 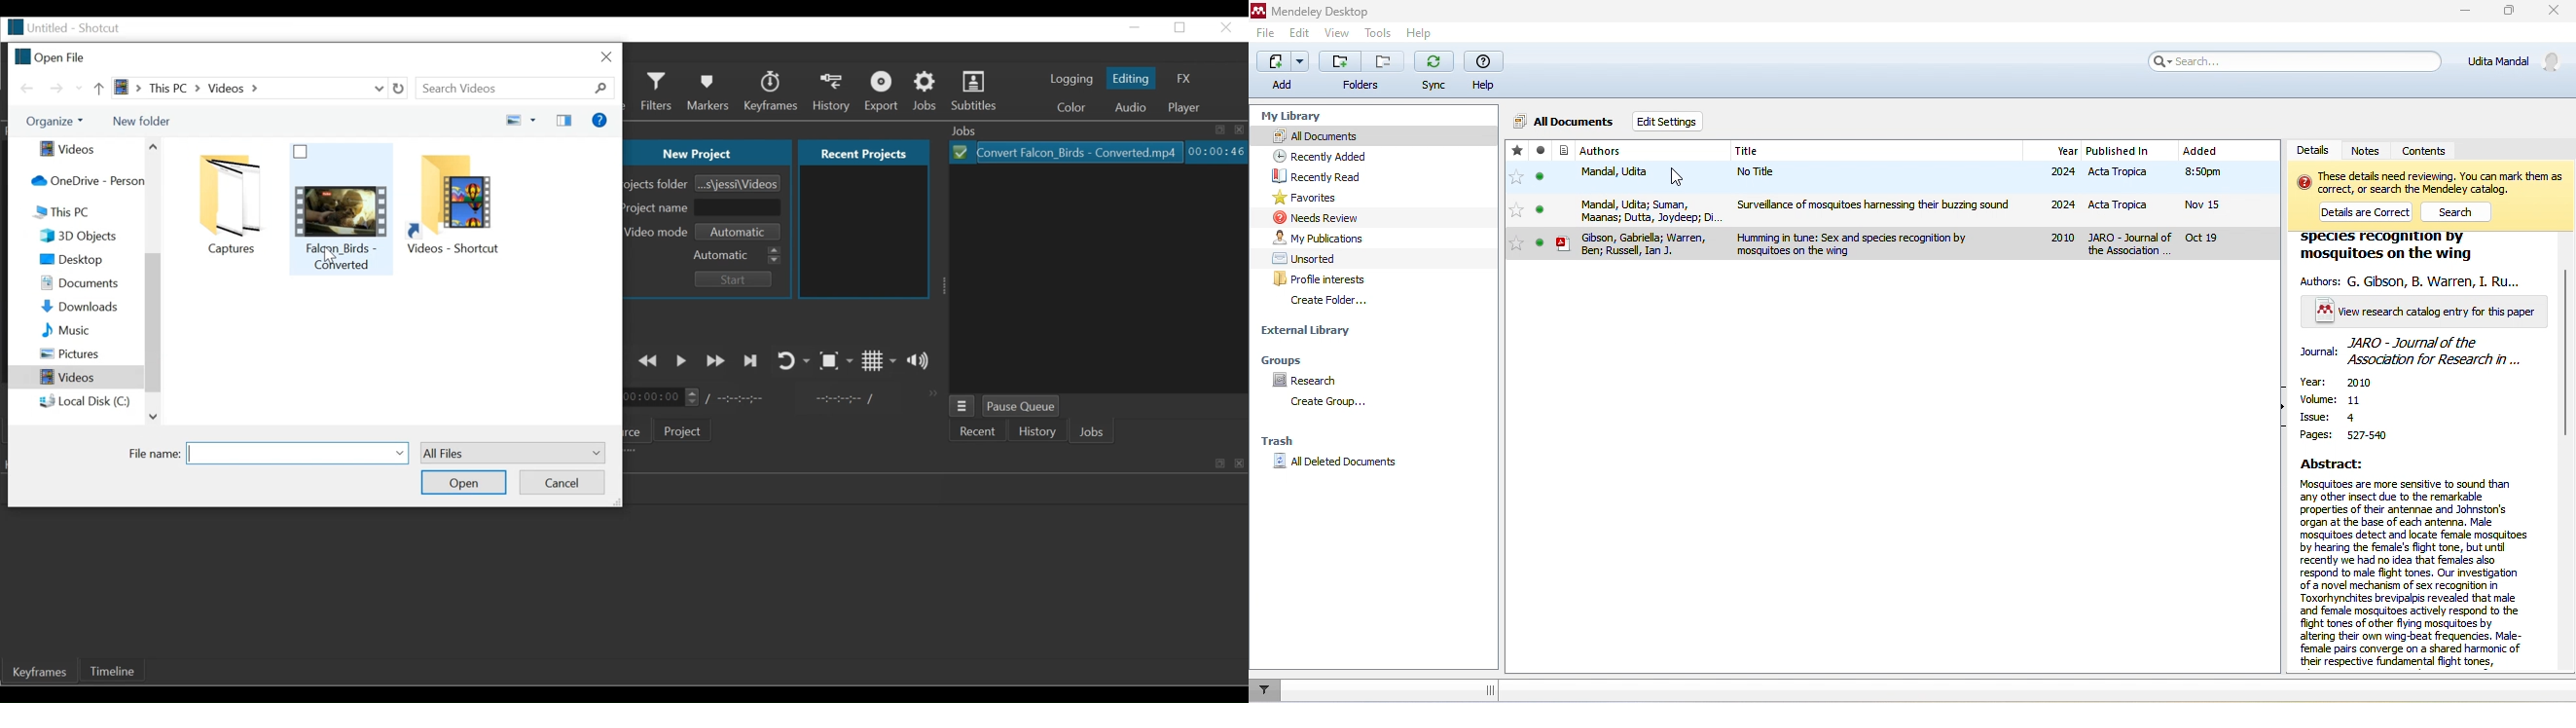 What do you see at coordinates (1877, 177) in the screenshot?
I see `no title` at bounding box center [1877, 177].